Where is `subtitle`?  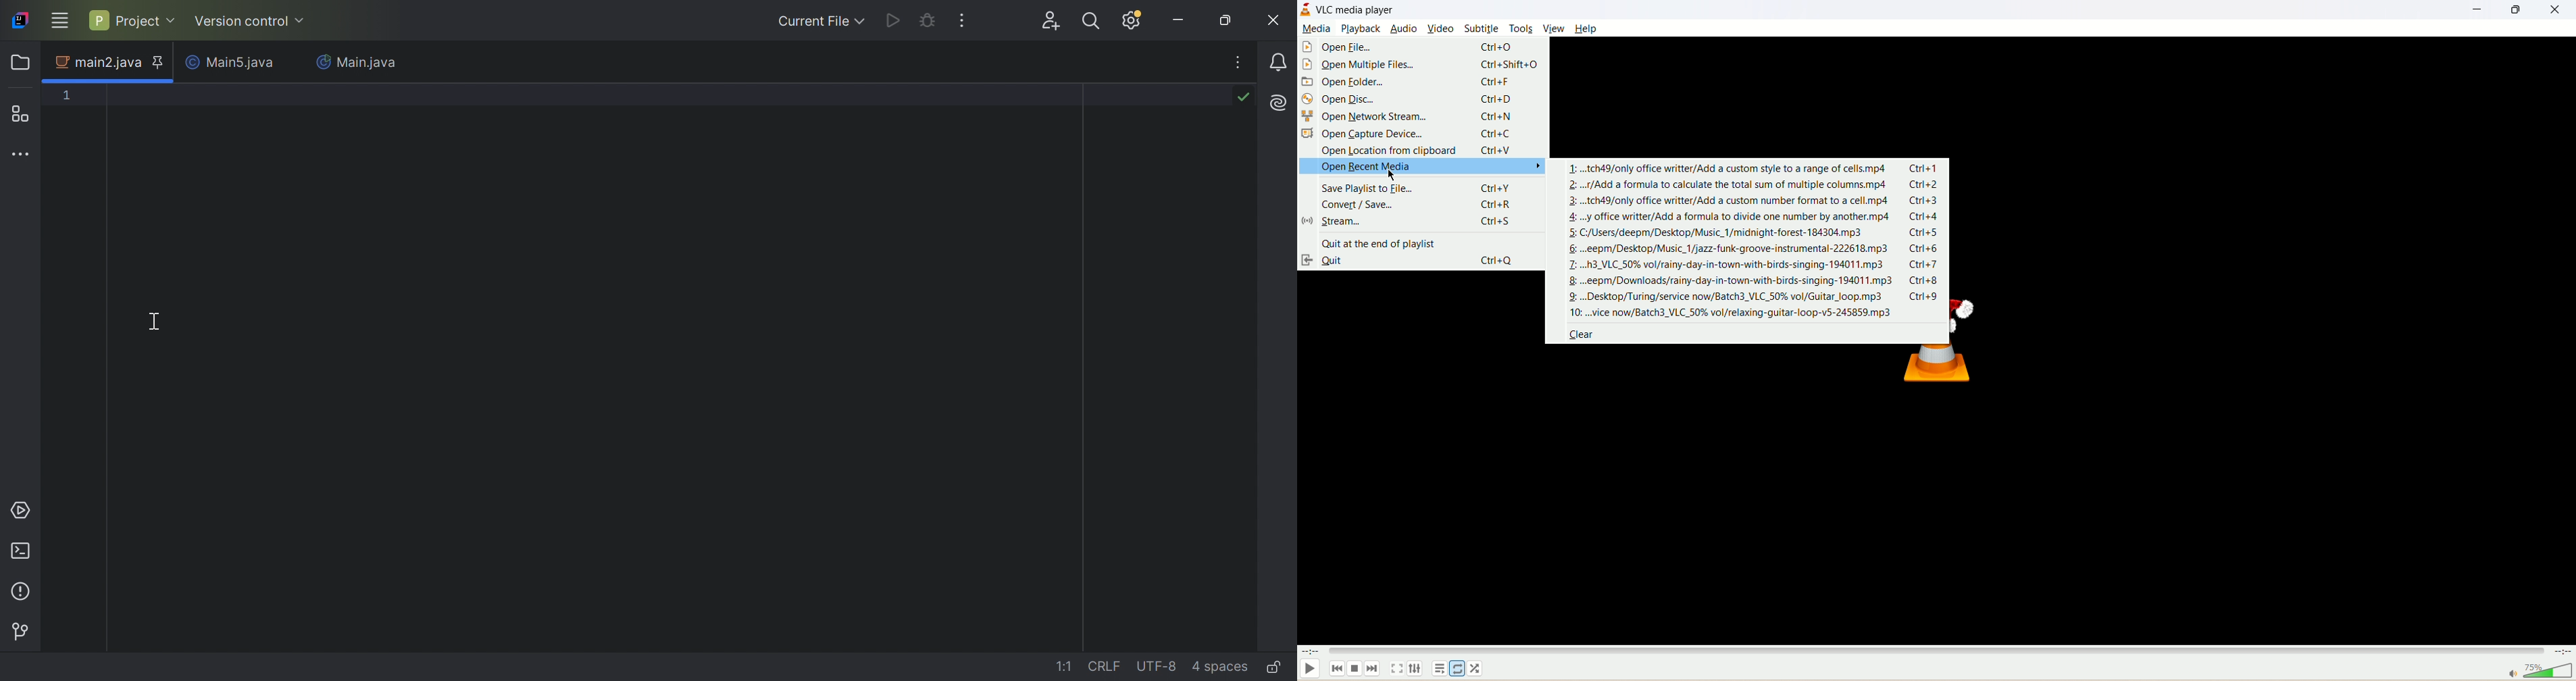
subtitle is located at coordinates (1482, 29).